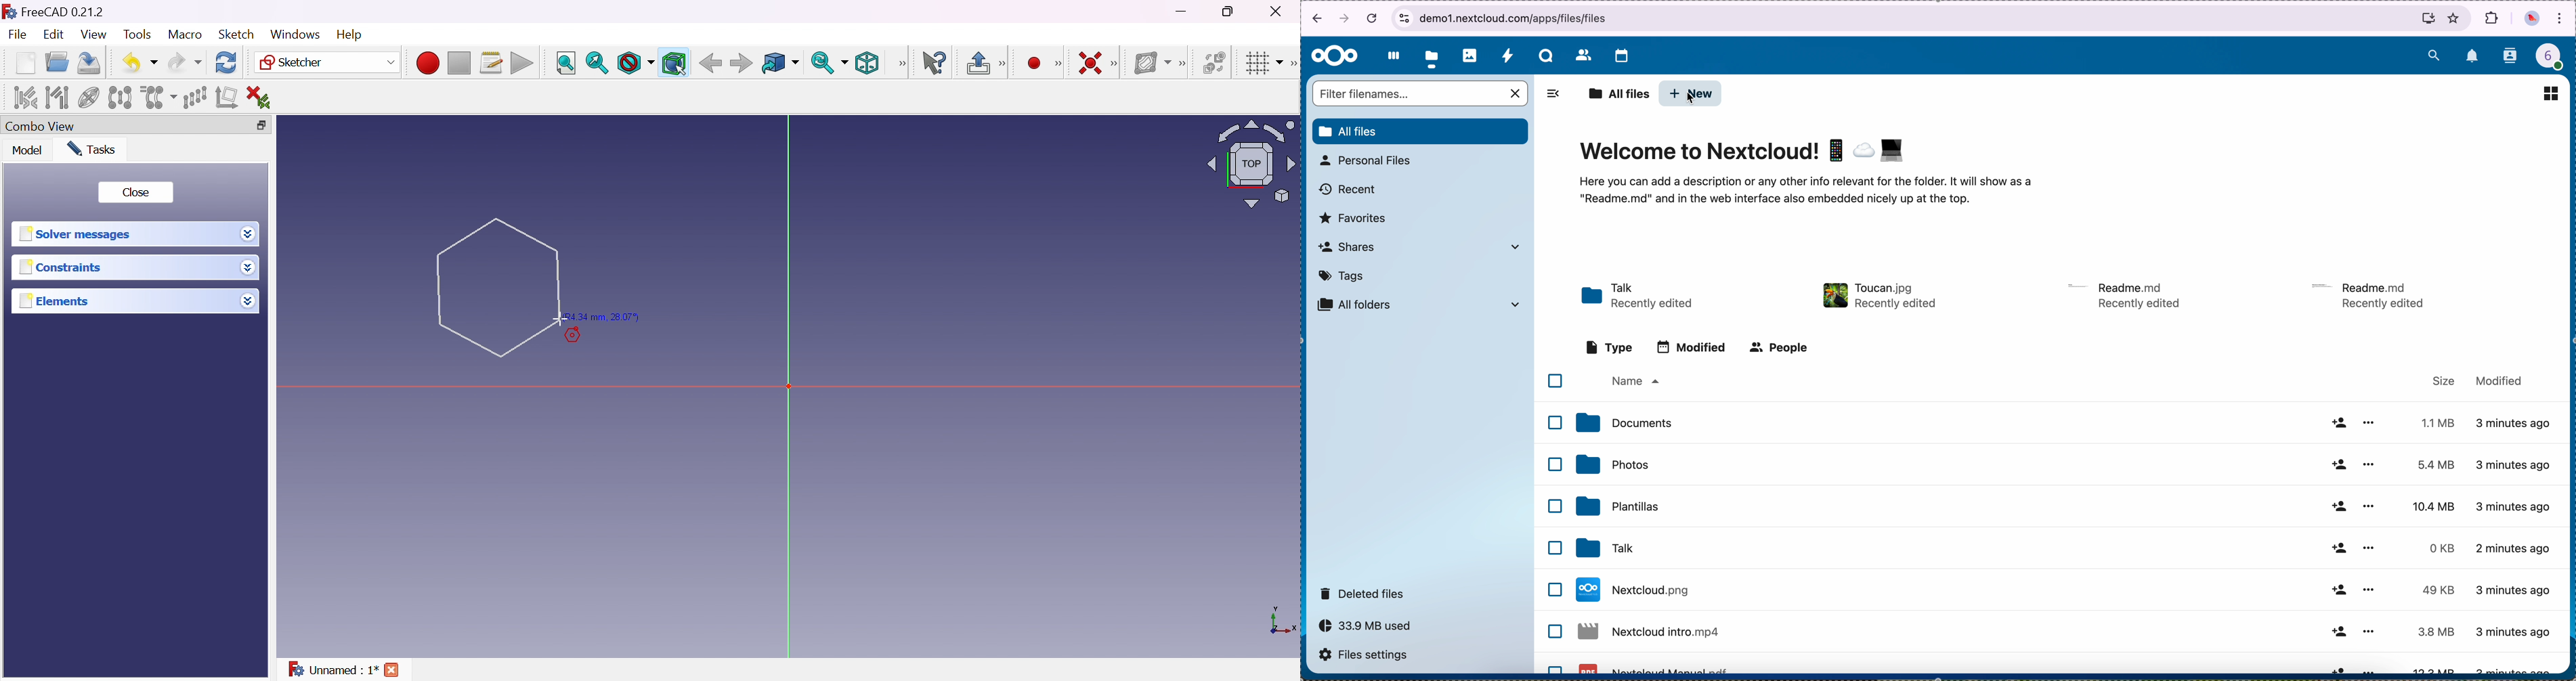 This screenshot has height=700, width=2576. I want to click on 4 minutes ago, so click(2518, 590).